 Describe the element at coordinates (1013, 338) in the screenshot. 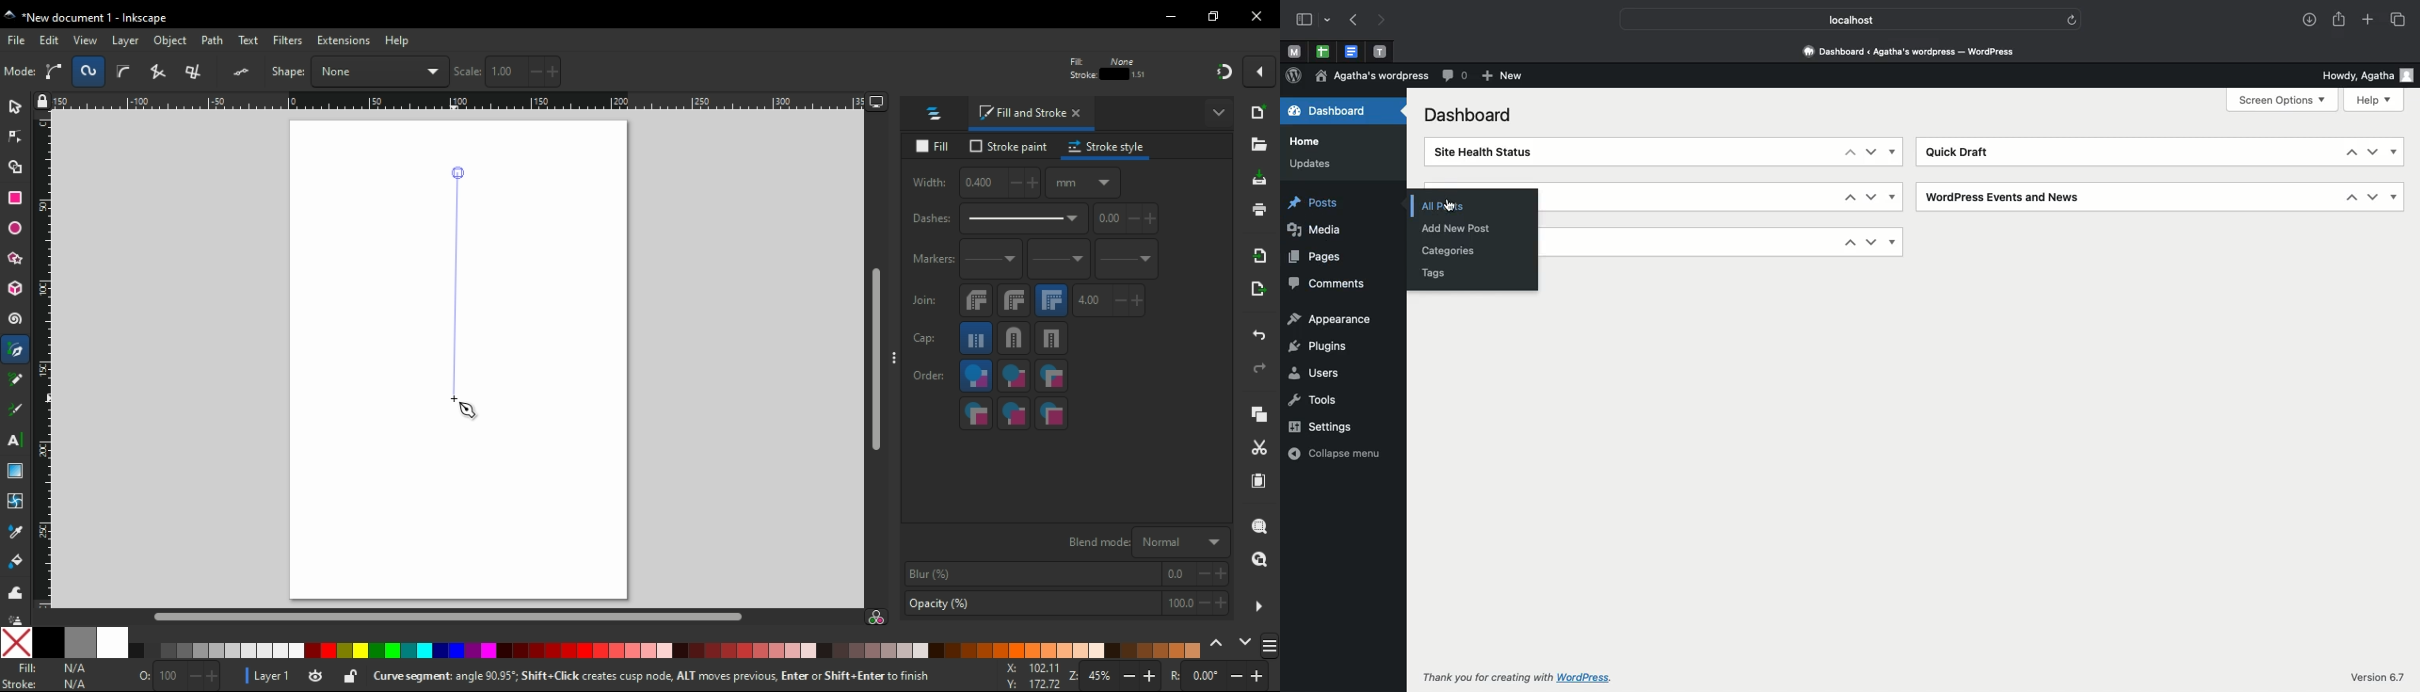

I see `round` at that location.